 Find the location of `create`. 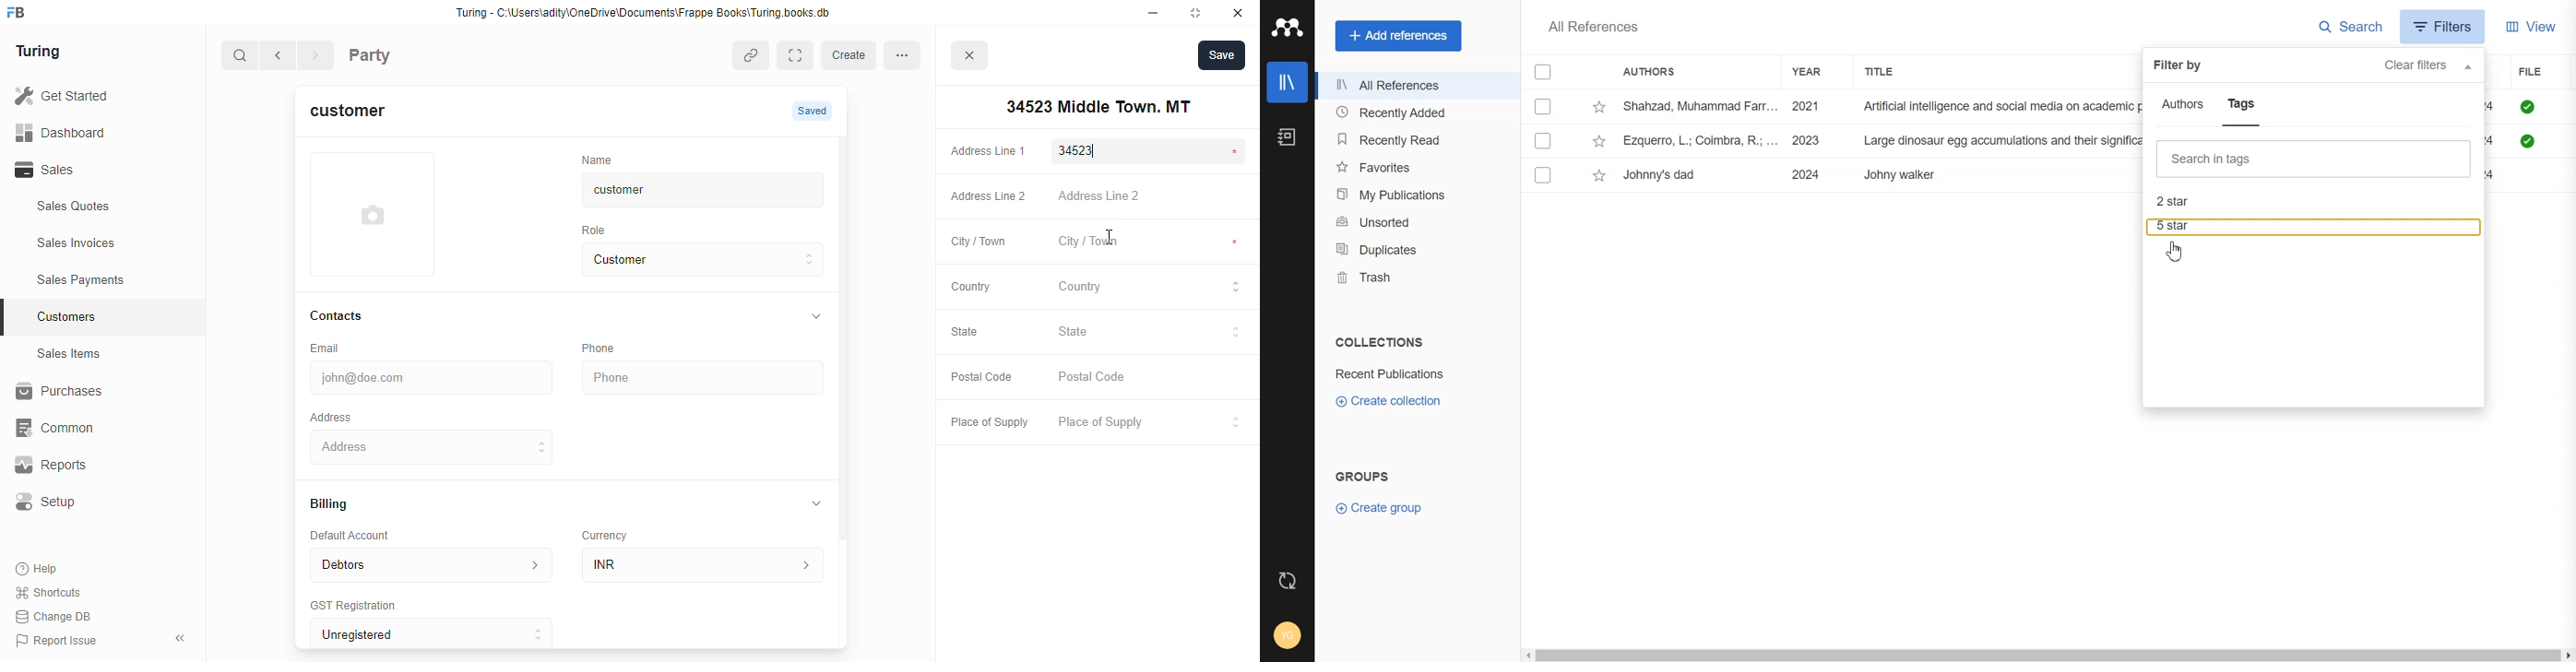

create is located at coordinates (851, 55).